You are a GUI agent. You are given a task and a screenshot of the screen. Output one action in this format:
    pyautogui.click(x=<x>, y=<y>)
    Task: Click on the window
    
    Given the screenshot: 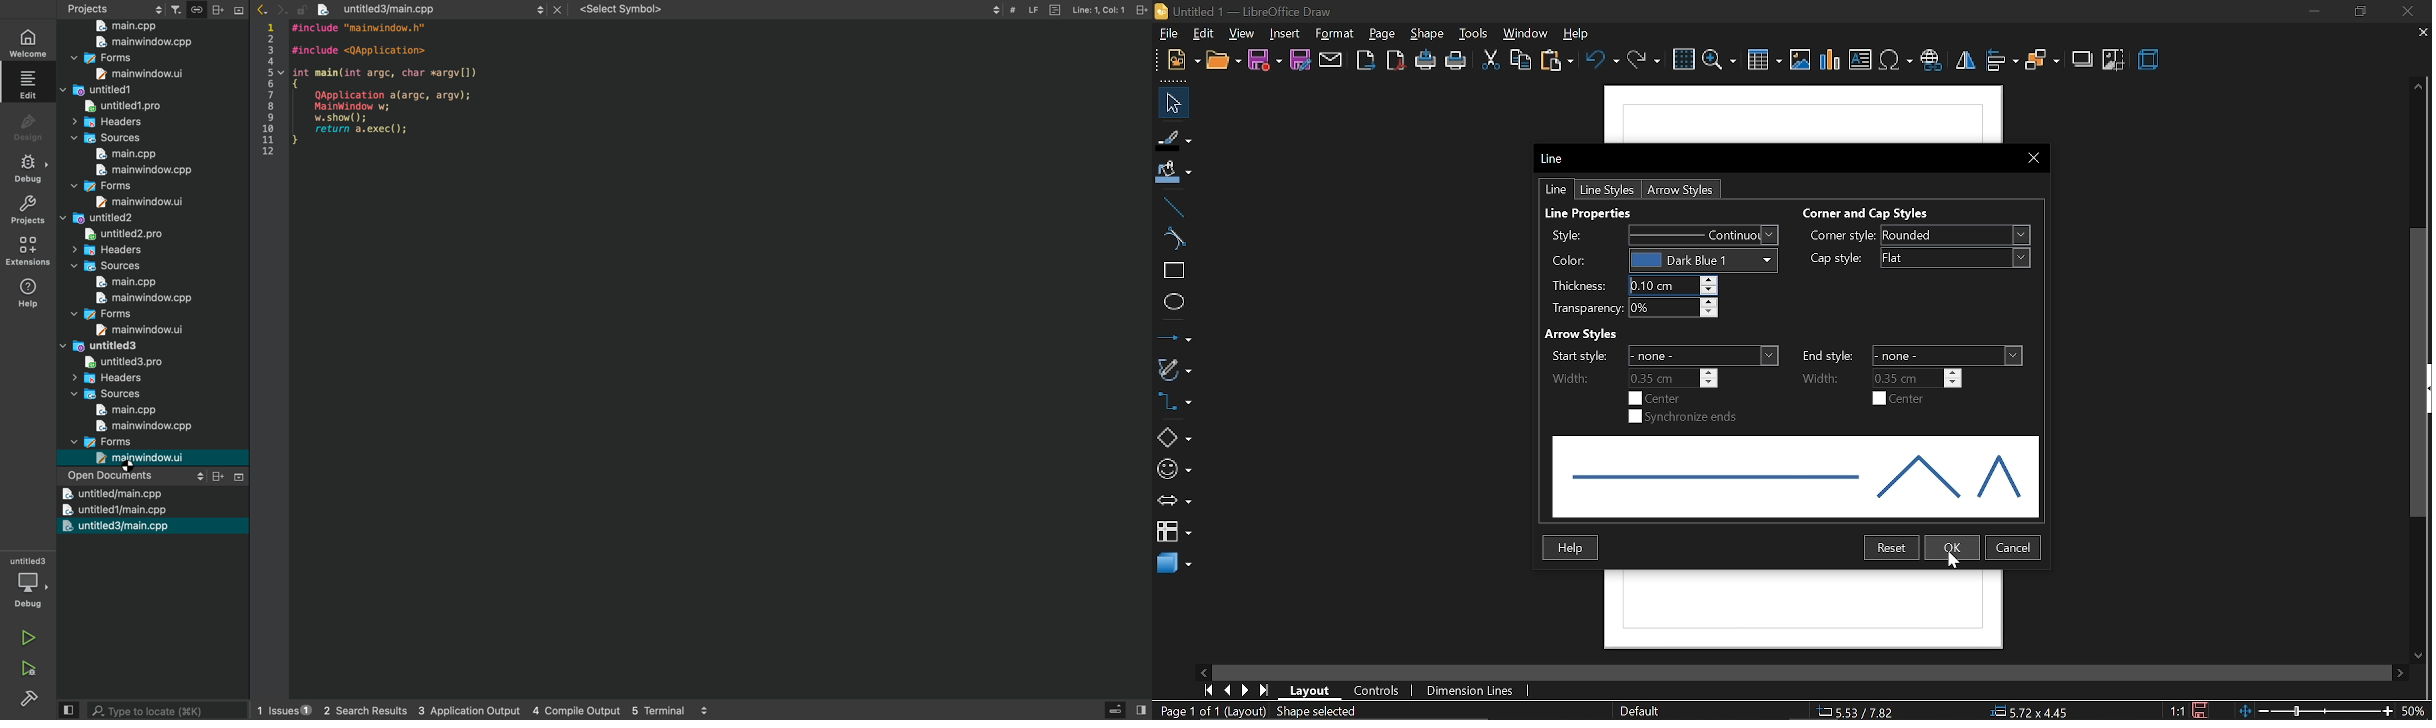 What is the action you would take?
    pyautogui.click(x=1526, y=32)
    